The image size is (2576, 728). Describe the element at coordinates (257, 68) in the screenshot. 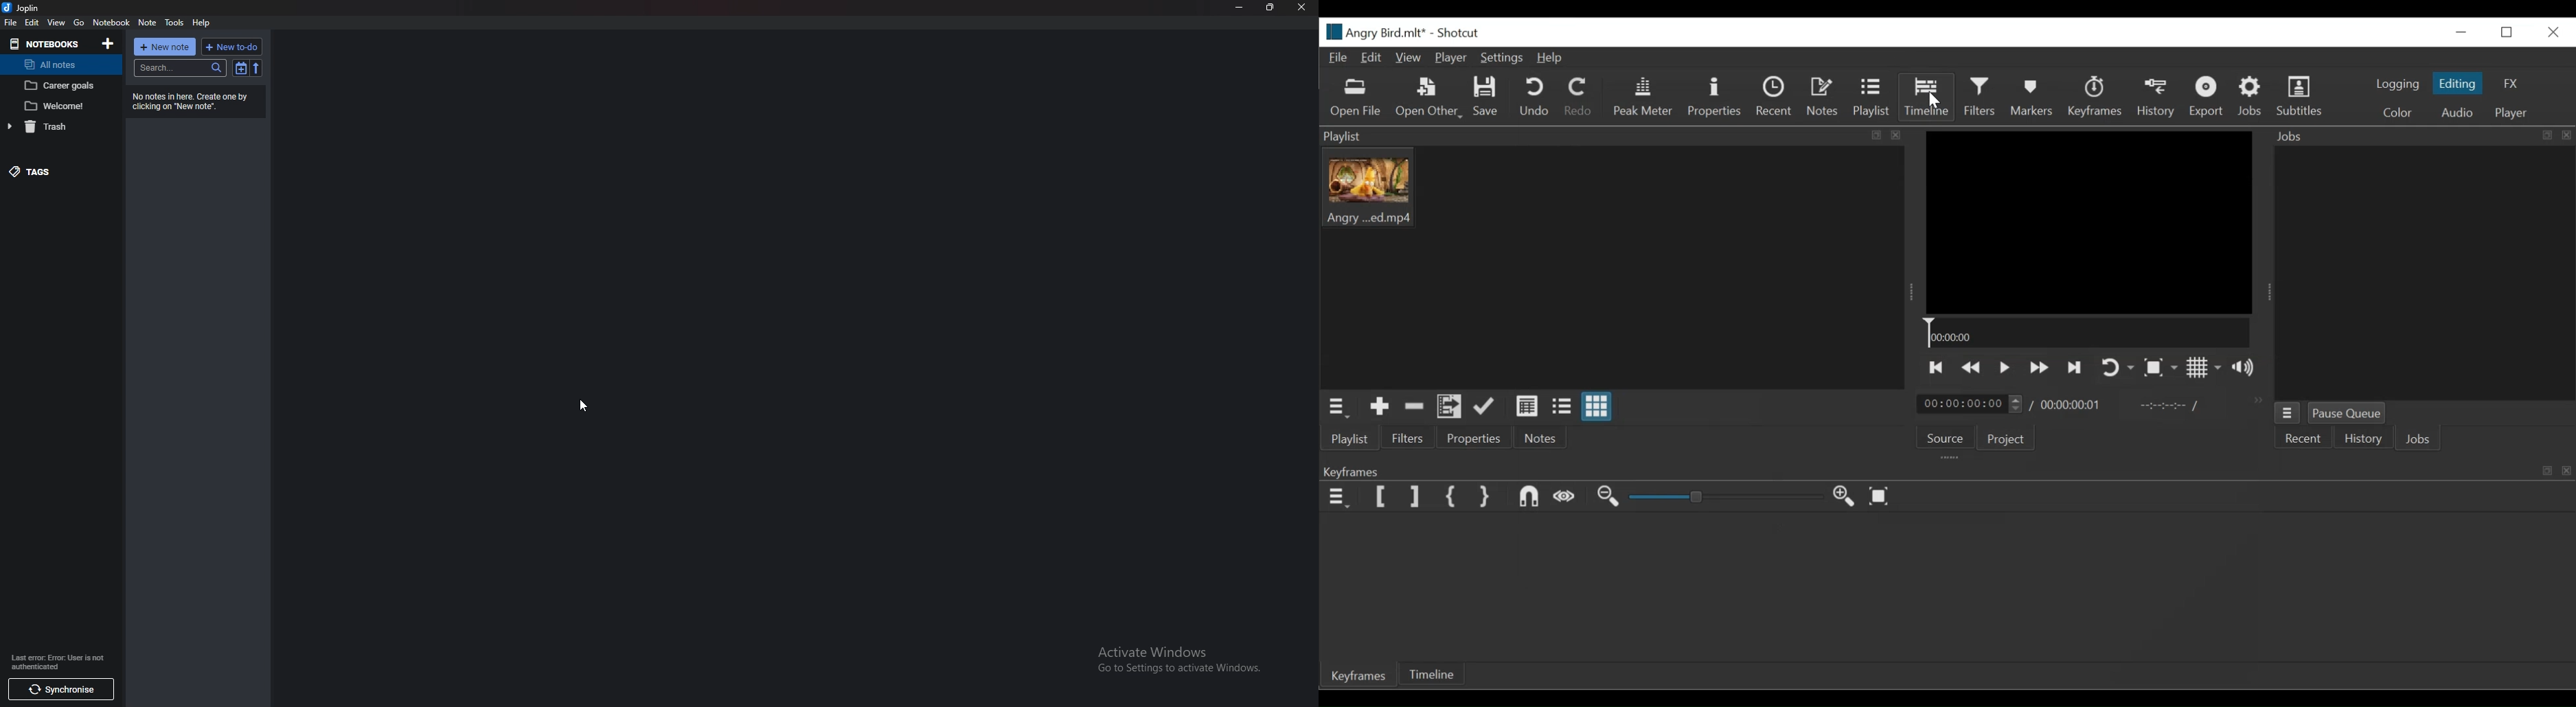

I see `reverse sort order` at that location.